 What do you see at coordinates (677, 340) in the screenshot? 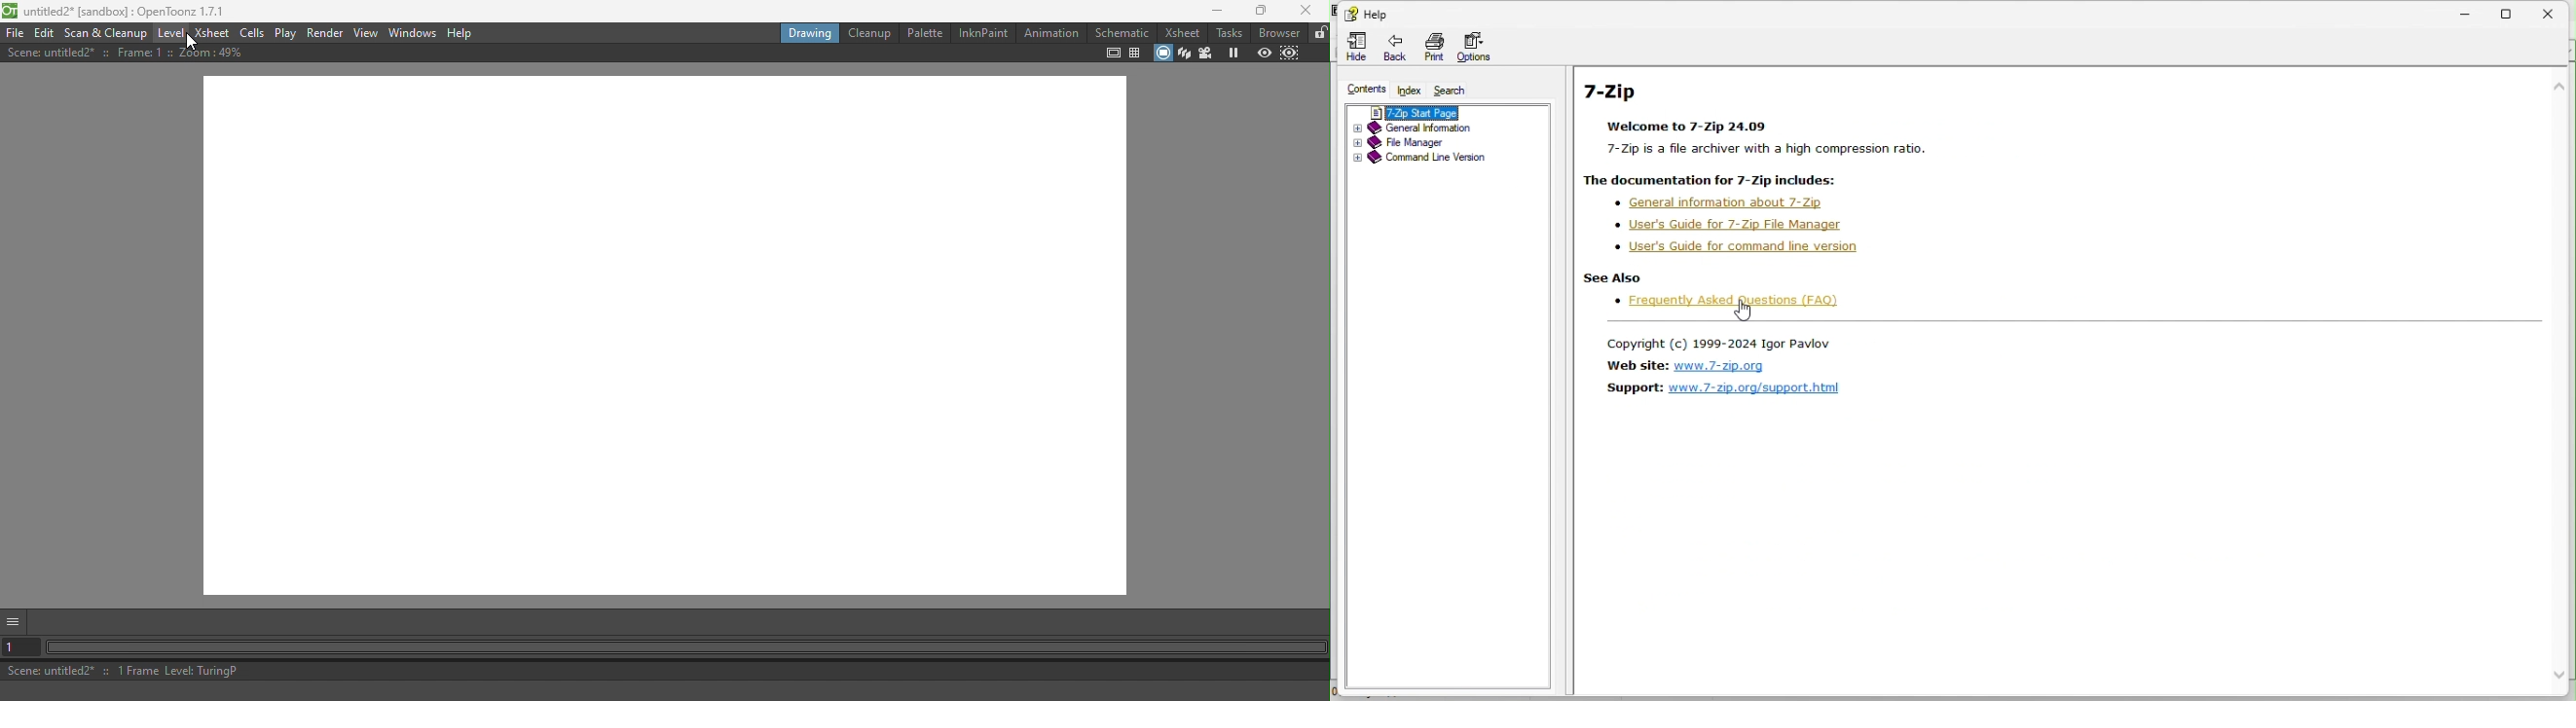
I see `Canvas` at bounding box center [677, 340].